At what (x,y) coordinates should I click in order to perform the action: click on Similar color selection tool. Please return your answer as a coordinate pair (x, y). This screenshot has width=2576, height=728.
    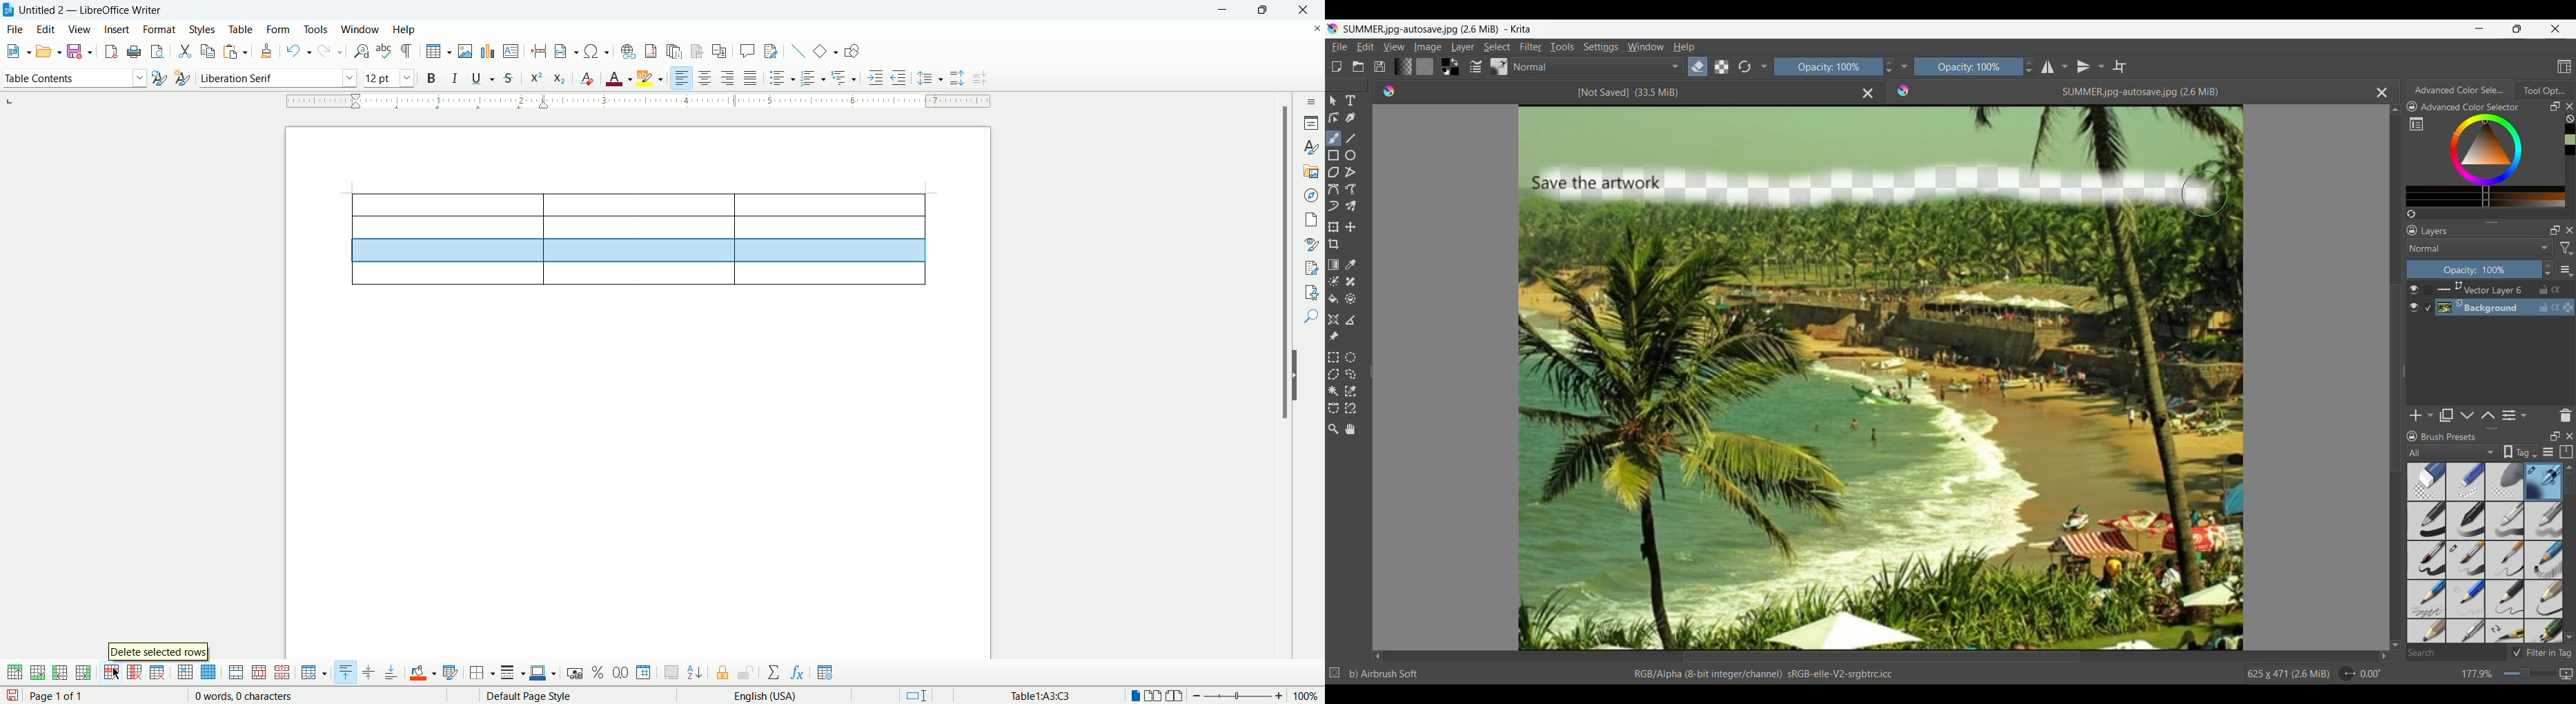
    Looking at the image, I should click on (1350, 391).